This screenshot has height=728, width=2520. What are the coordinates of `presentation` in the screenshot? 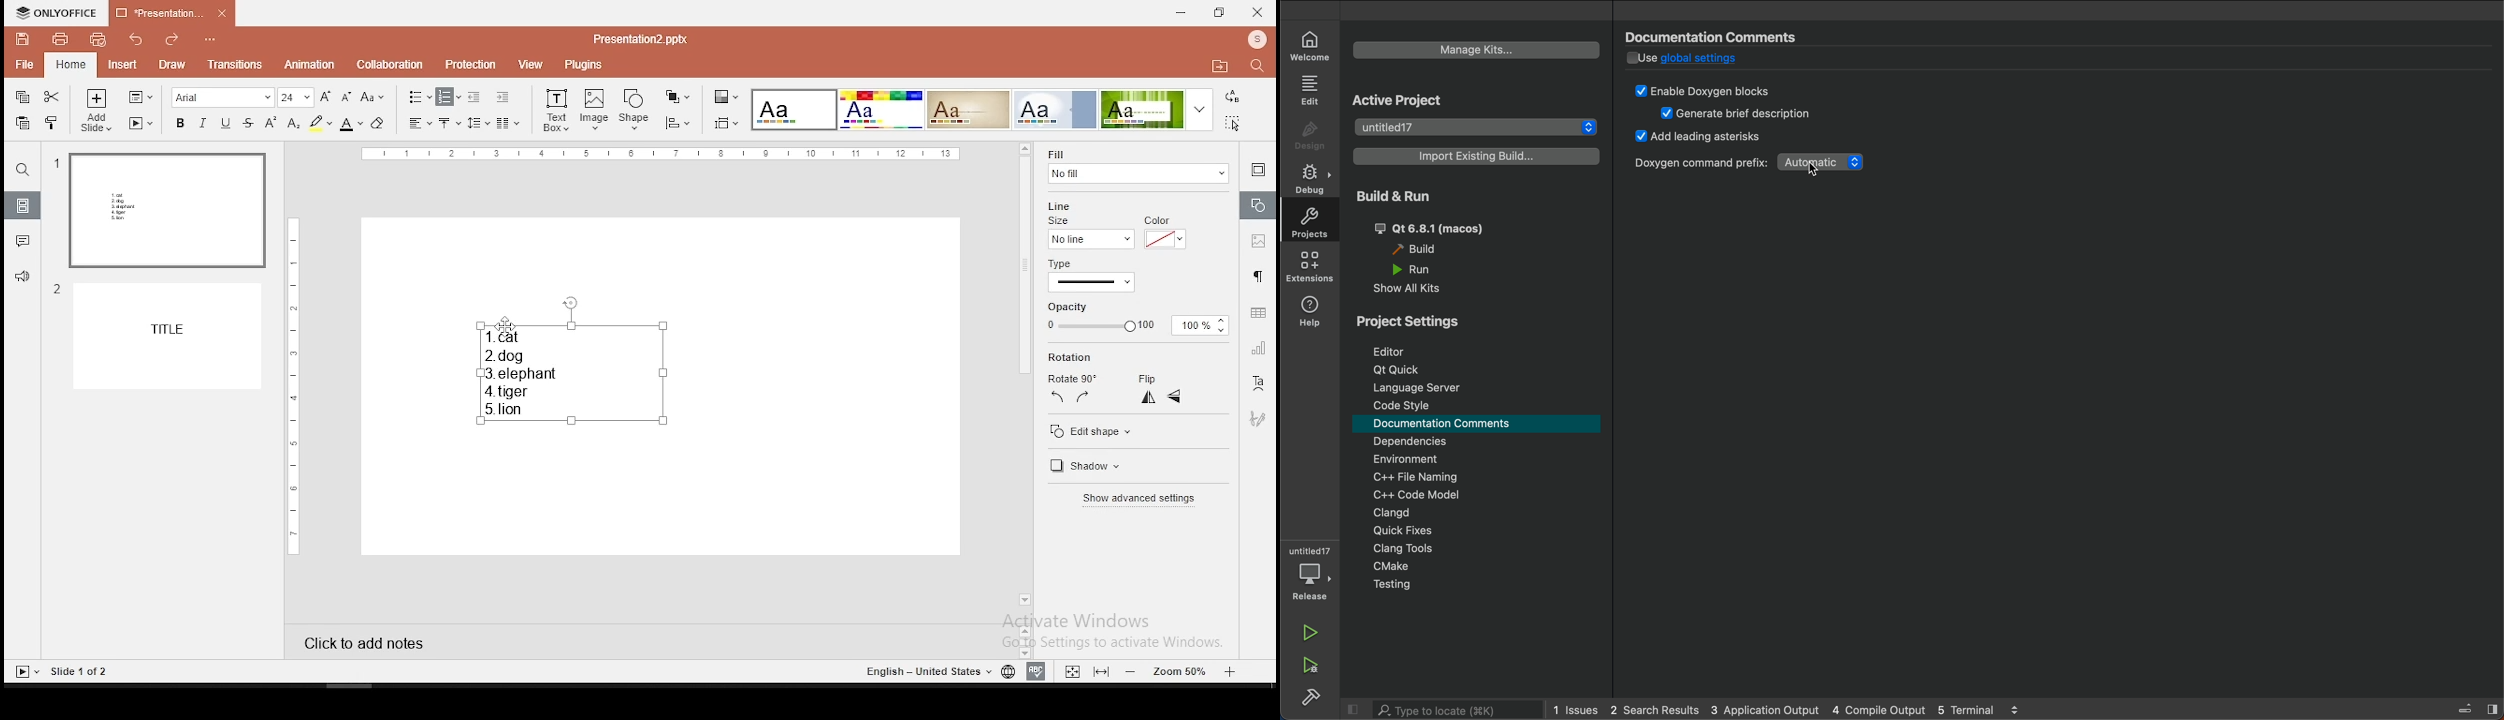 It's located at (172, 14).